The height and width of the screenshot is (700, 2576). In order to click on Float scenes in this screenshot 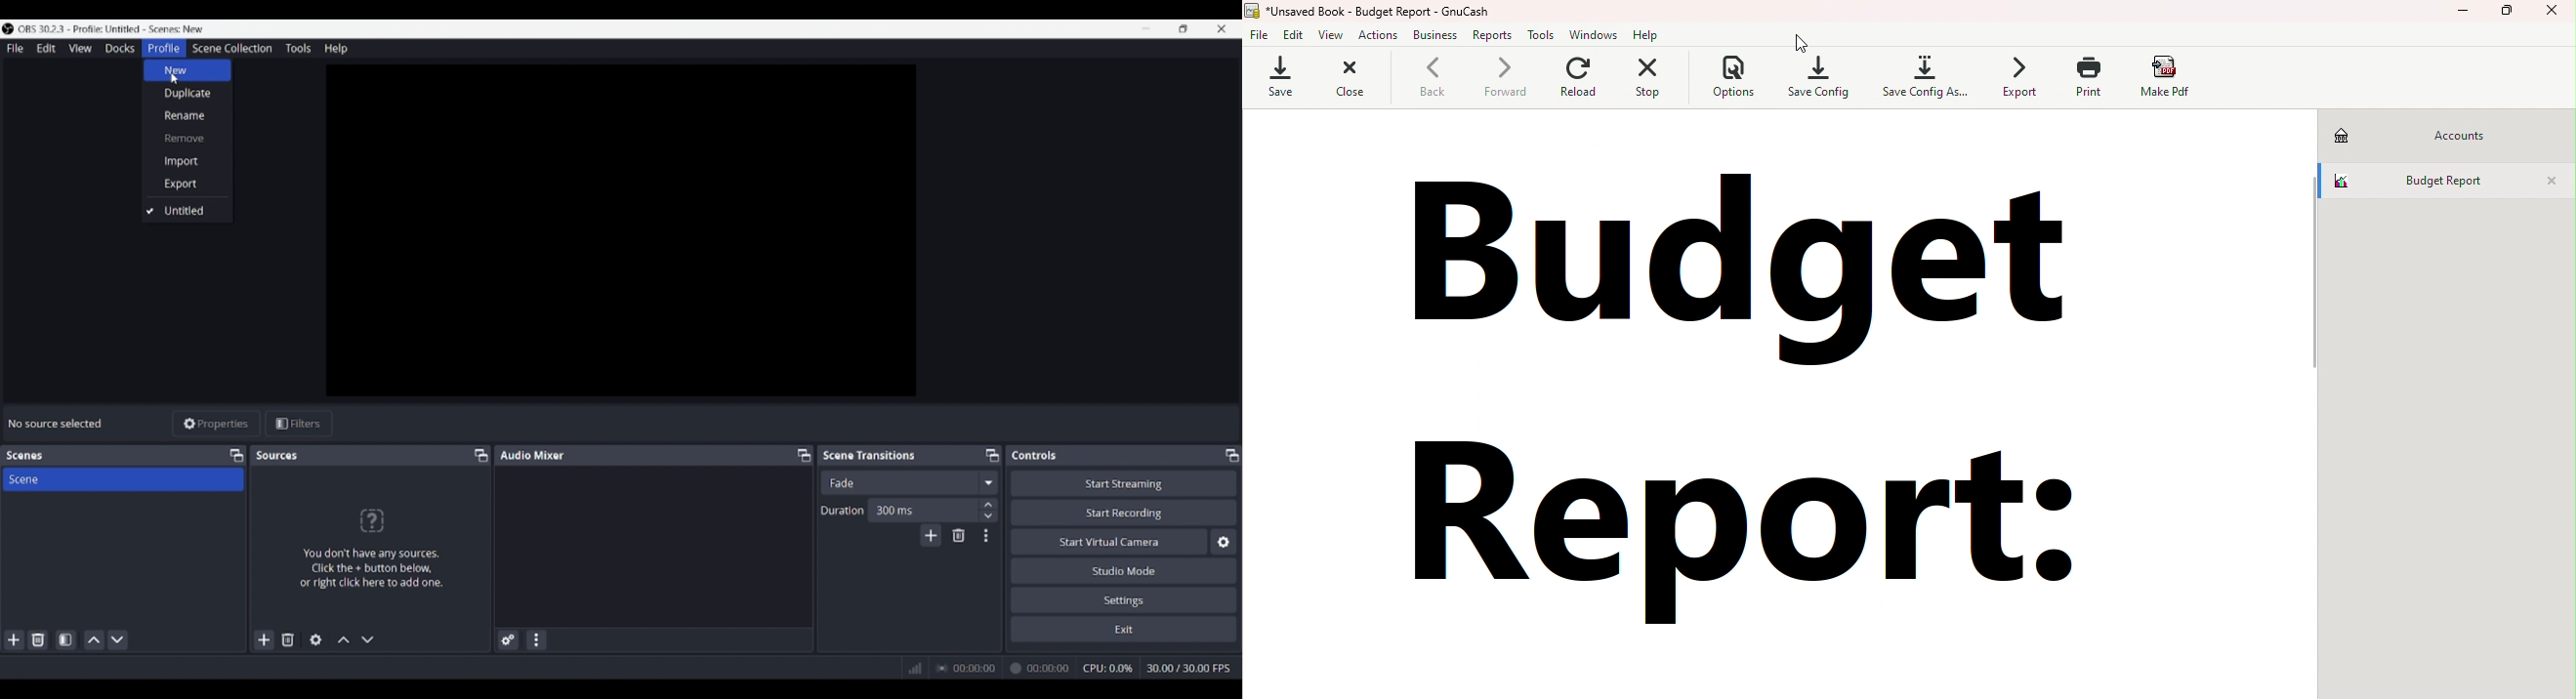, I will do `click(236, 456)`.